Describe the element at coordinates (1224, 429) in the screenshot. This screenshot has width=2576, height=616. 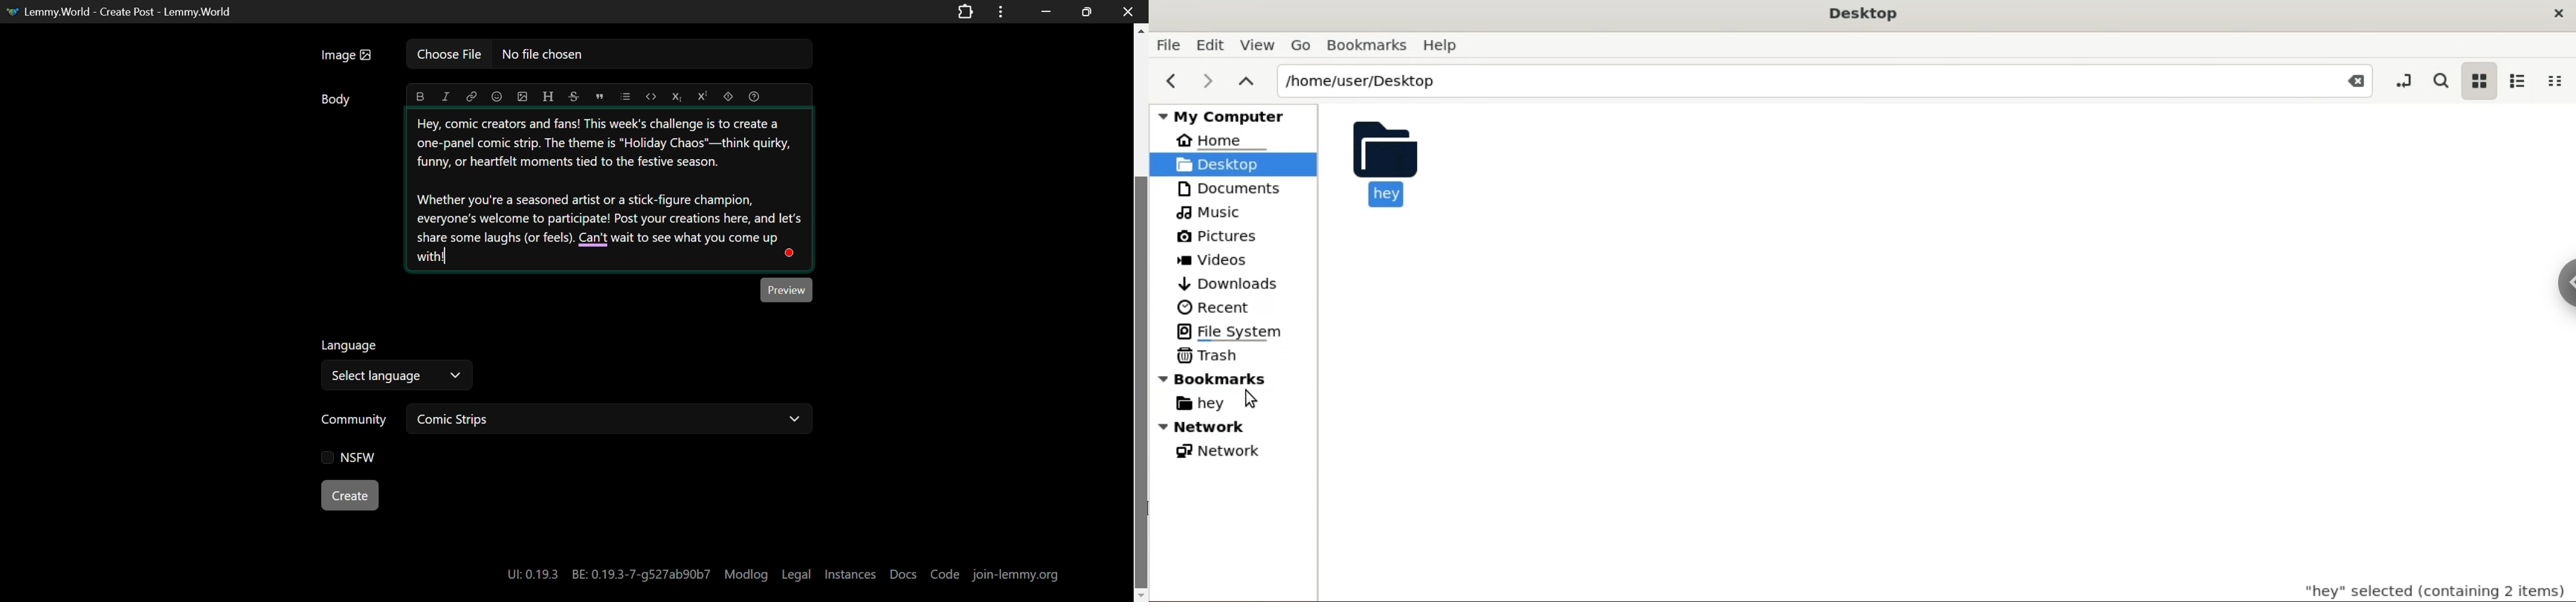
I see `Network` at that location.